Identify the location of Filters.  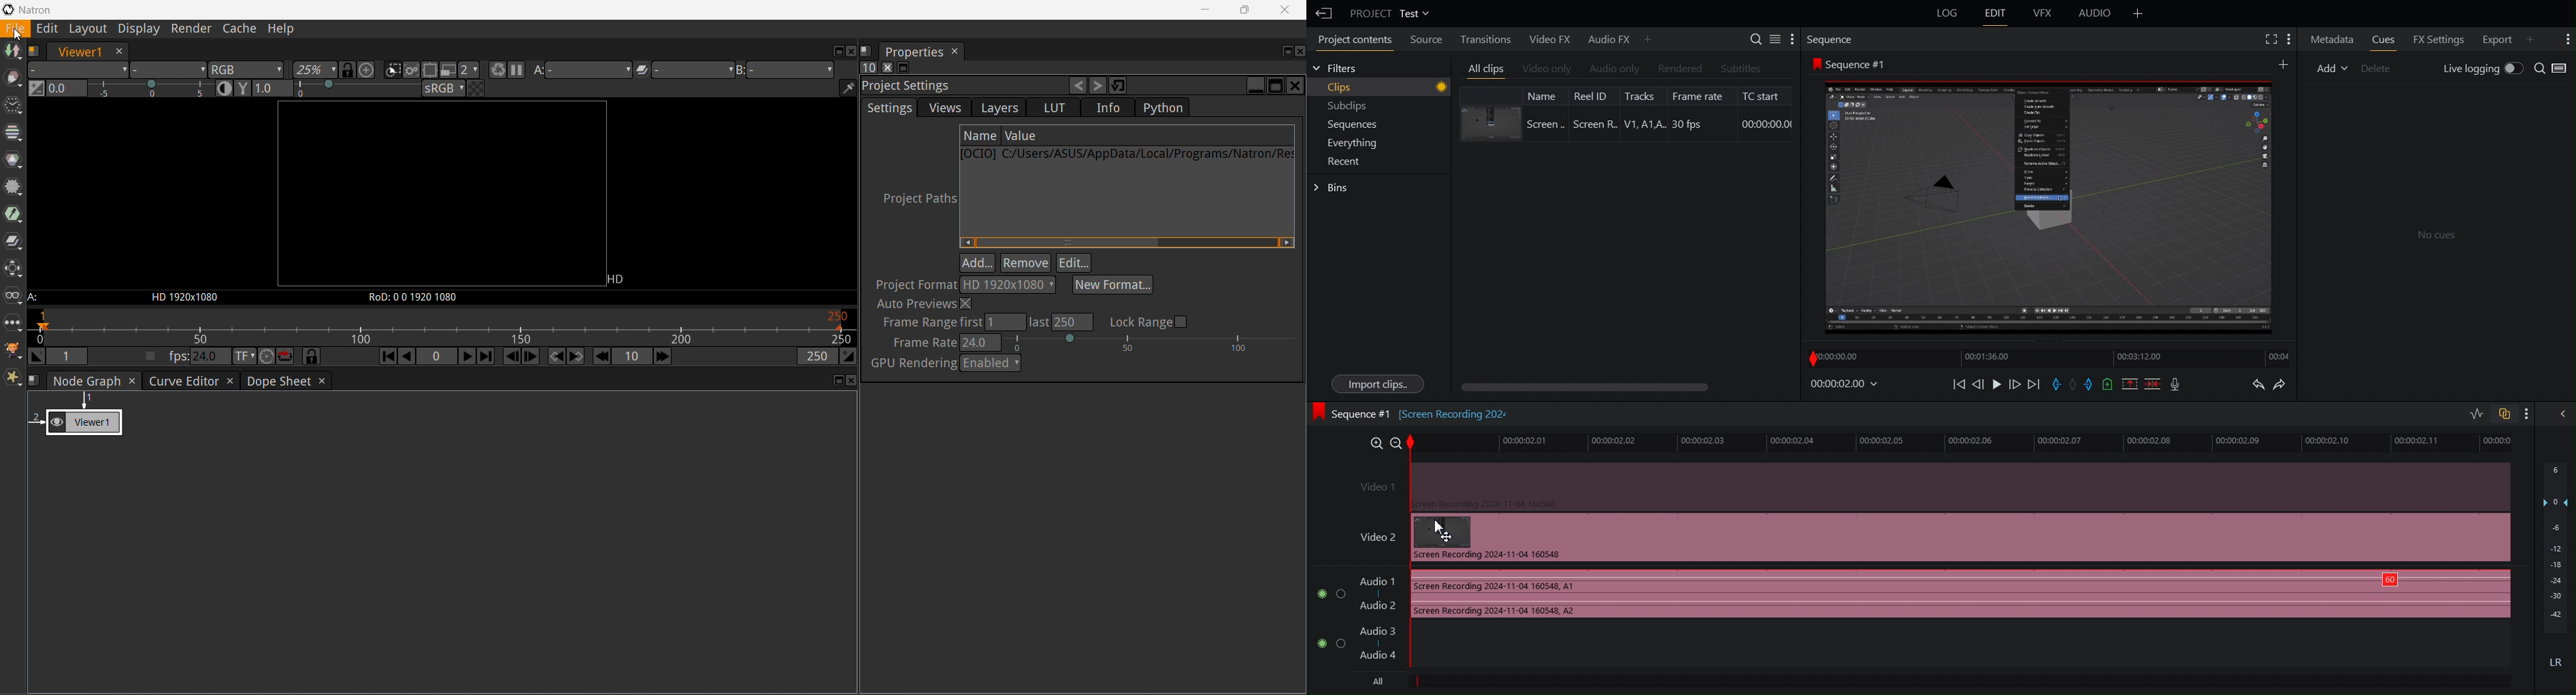
(1339, 70).